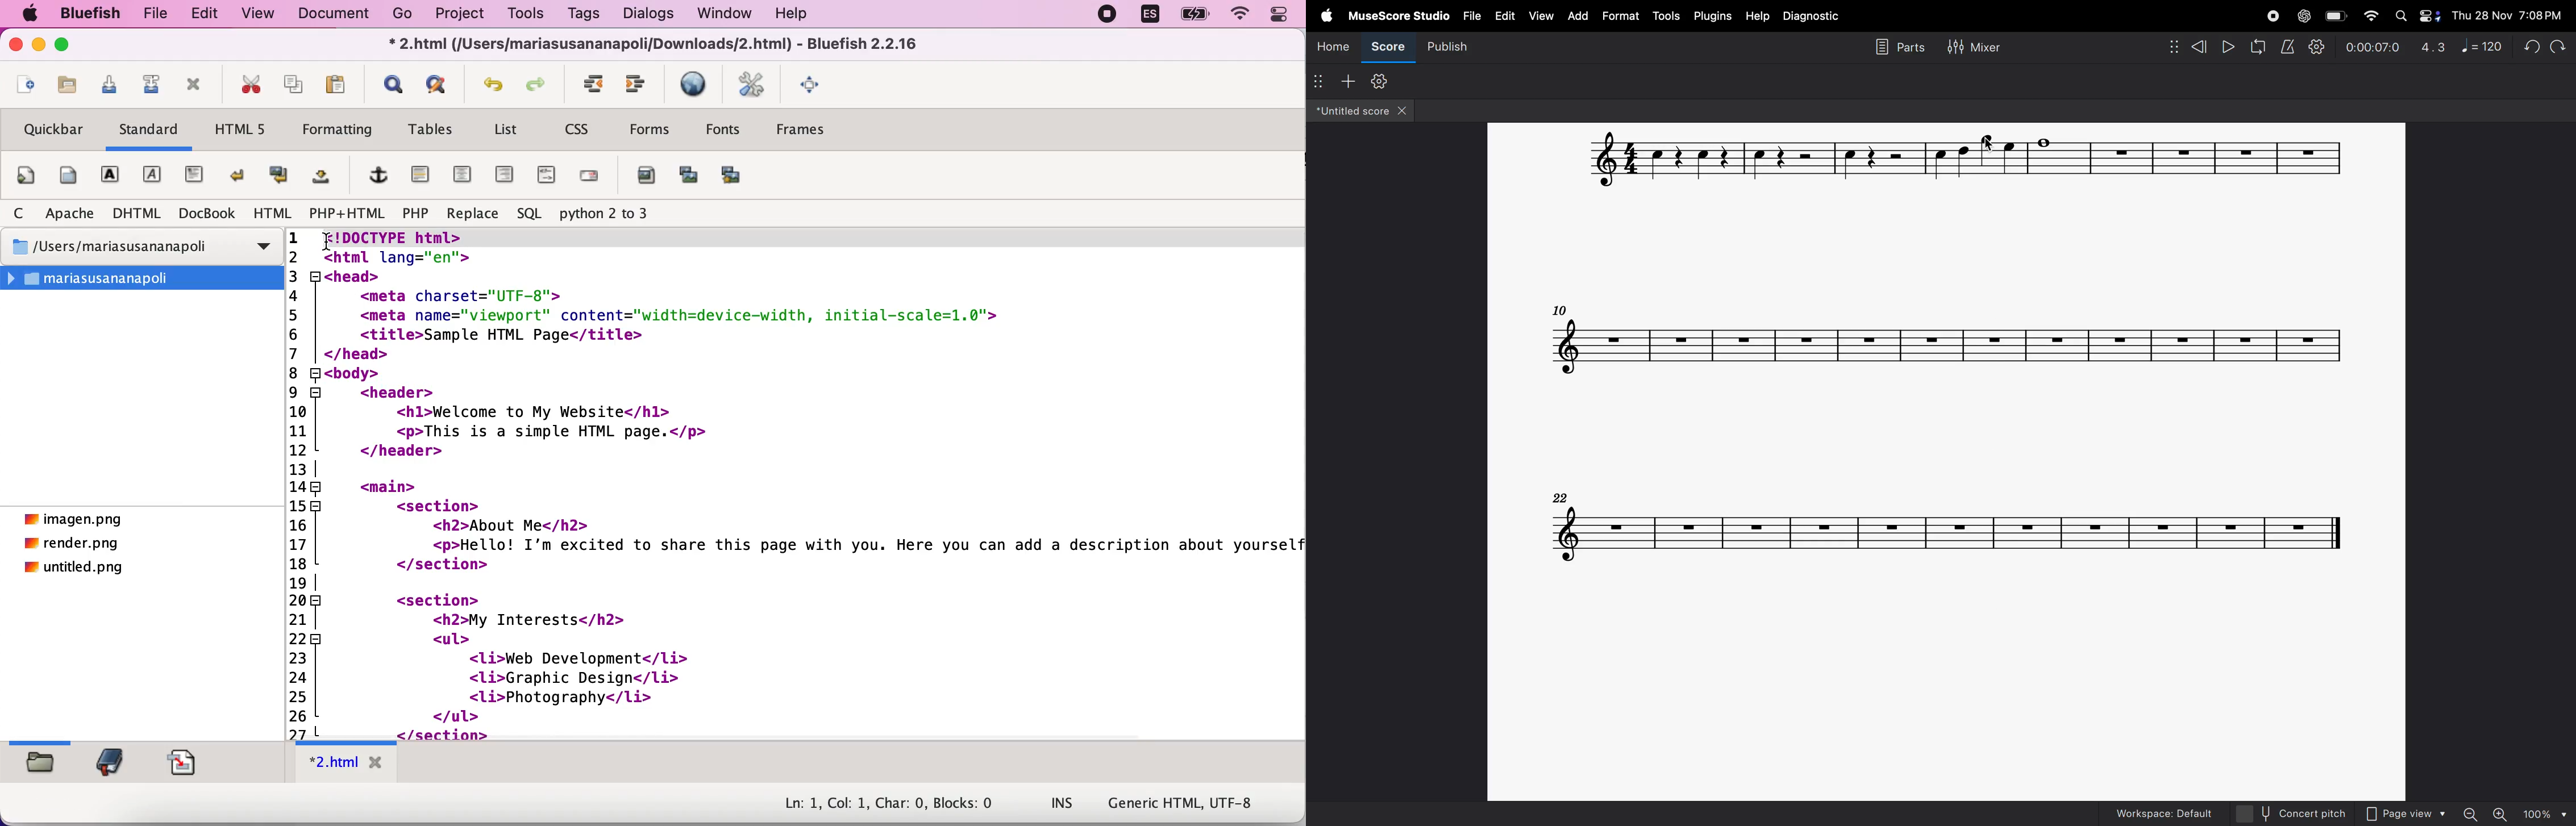 The width and height of the screenshot is (2576, 840). What do you see at coordinates (346, 212) in the screenshot?
I see `php+html` at bounding box center [346, 212].